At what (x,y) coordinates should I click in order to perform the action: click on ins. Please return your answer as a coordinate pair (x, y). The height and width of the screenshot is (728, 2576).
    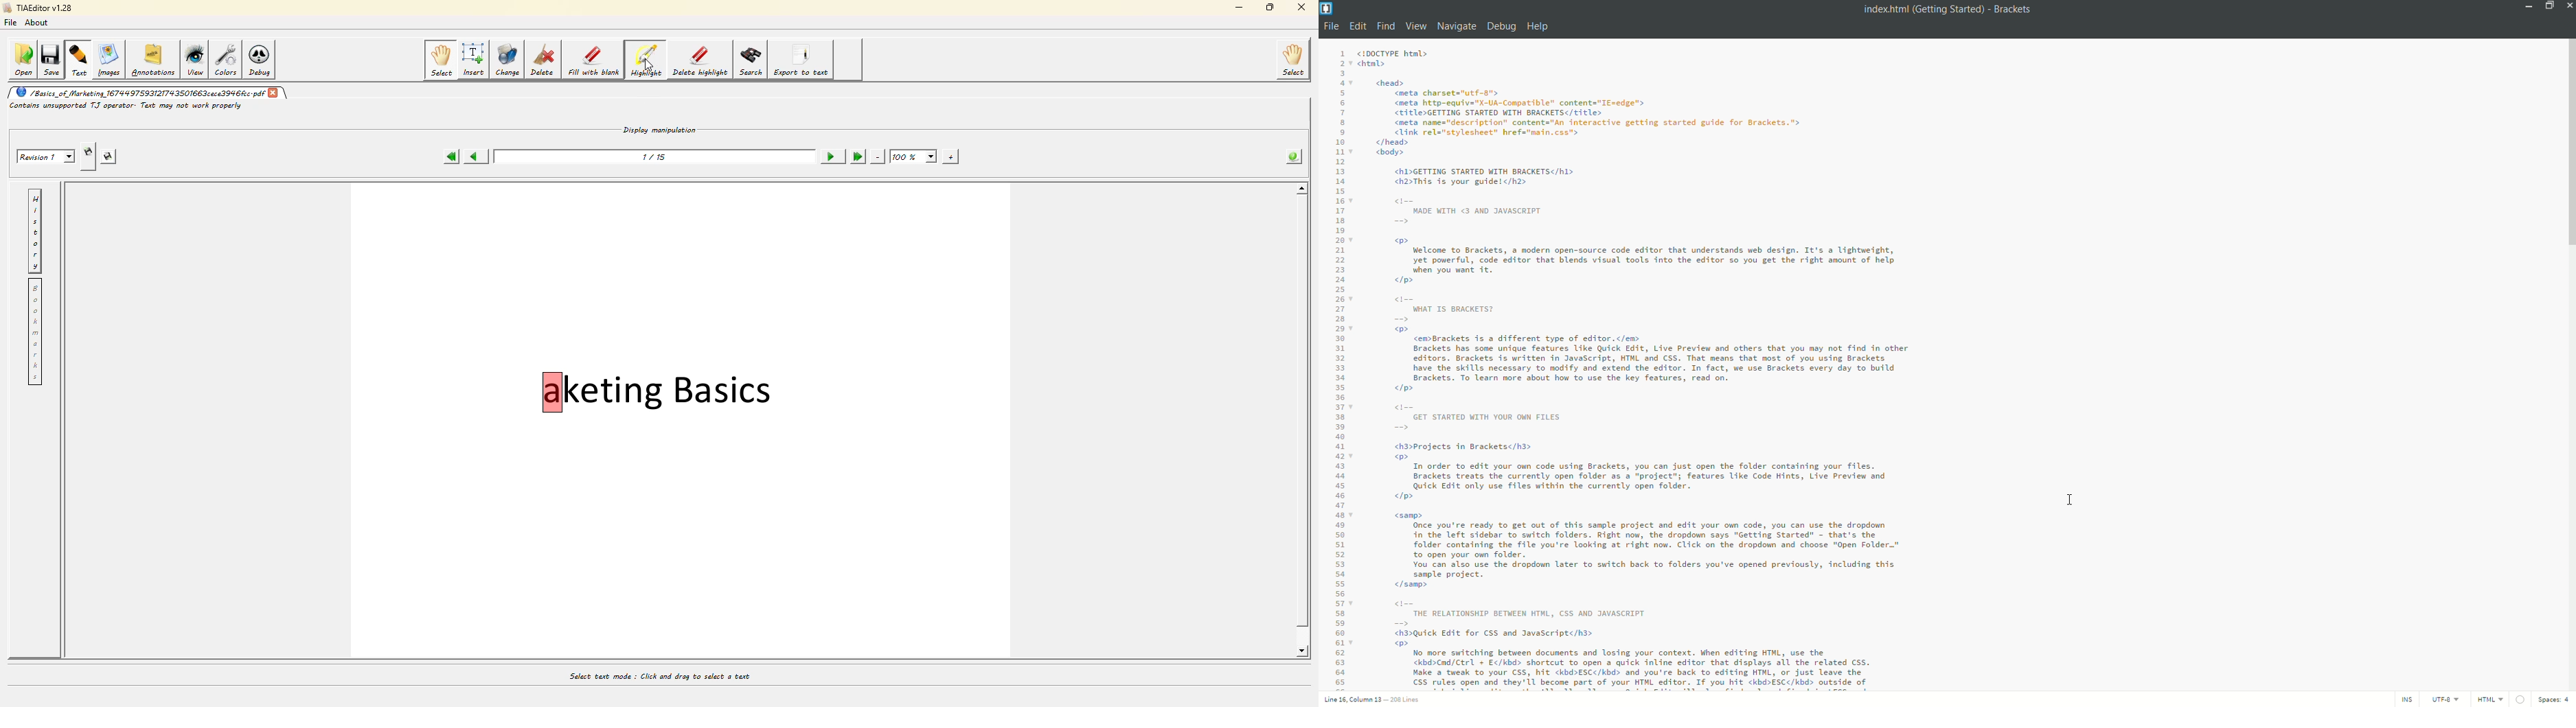
    Looking at the image, I should click on (2405, 700).